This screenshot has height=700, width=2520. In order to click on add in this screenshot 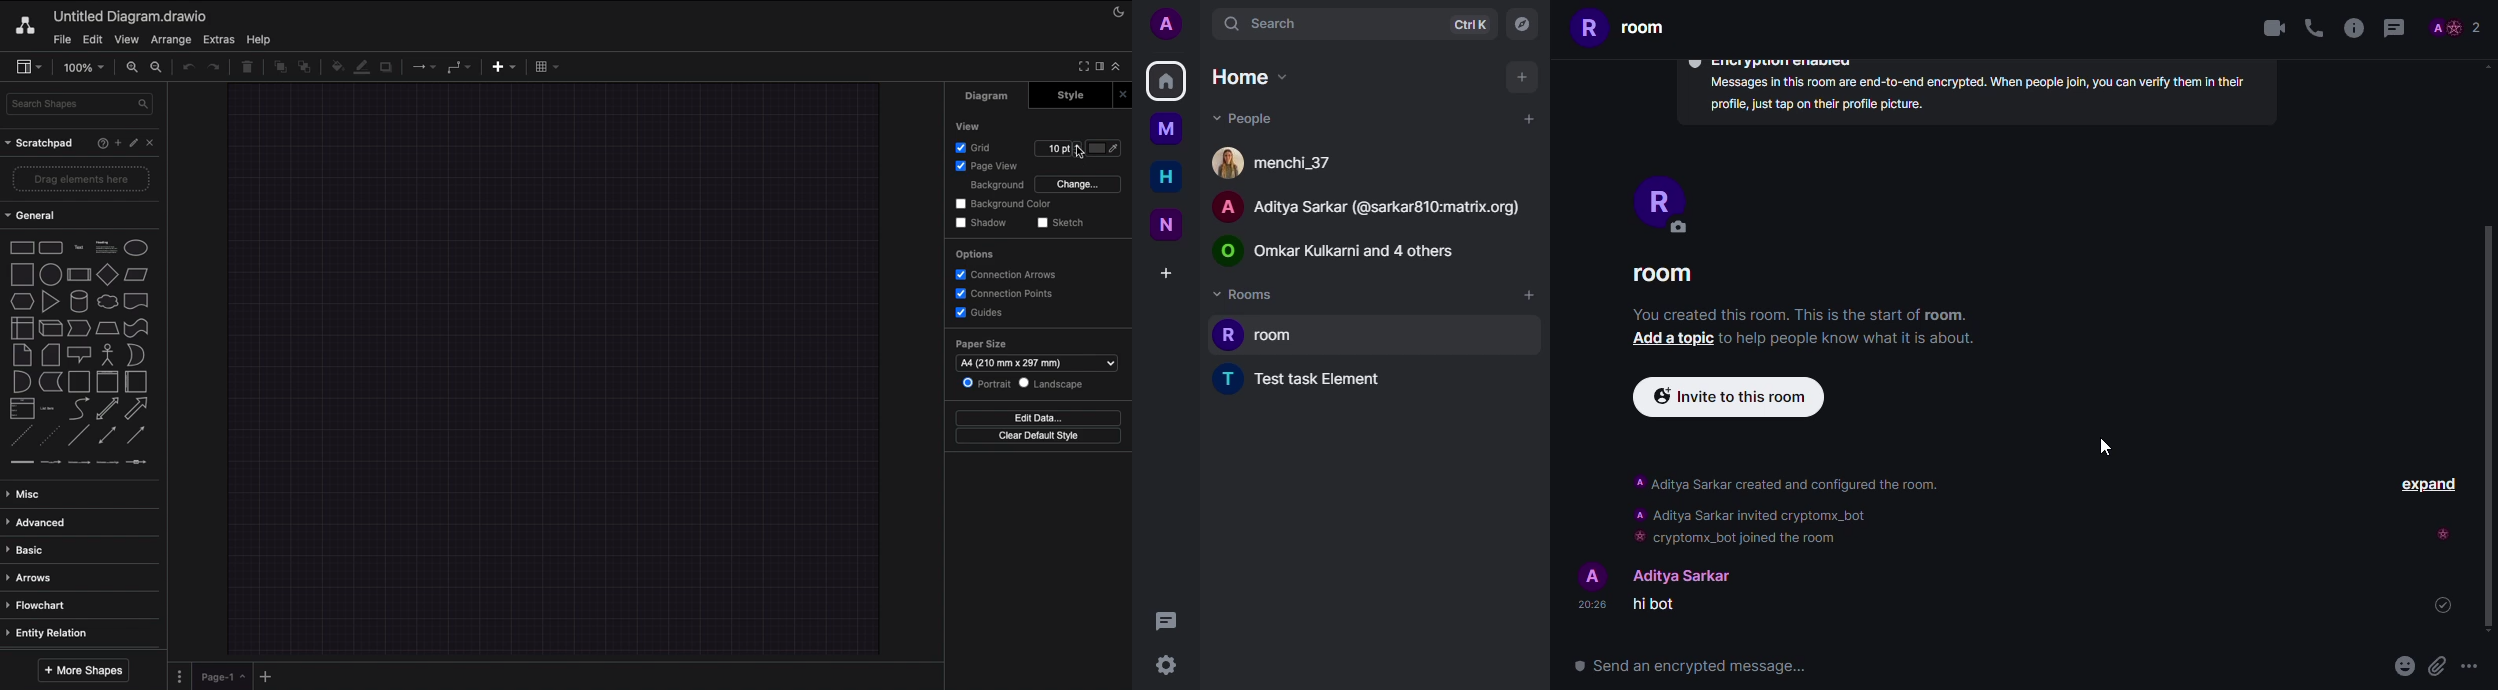, I will do `click(1530, 296)`.